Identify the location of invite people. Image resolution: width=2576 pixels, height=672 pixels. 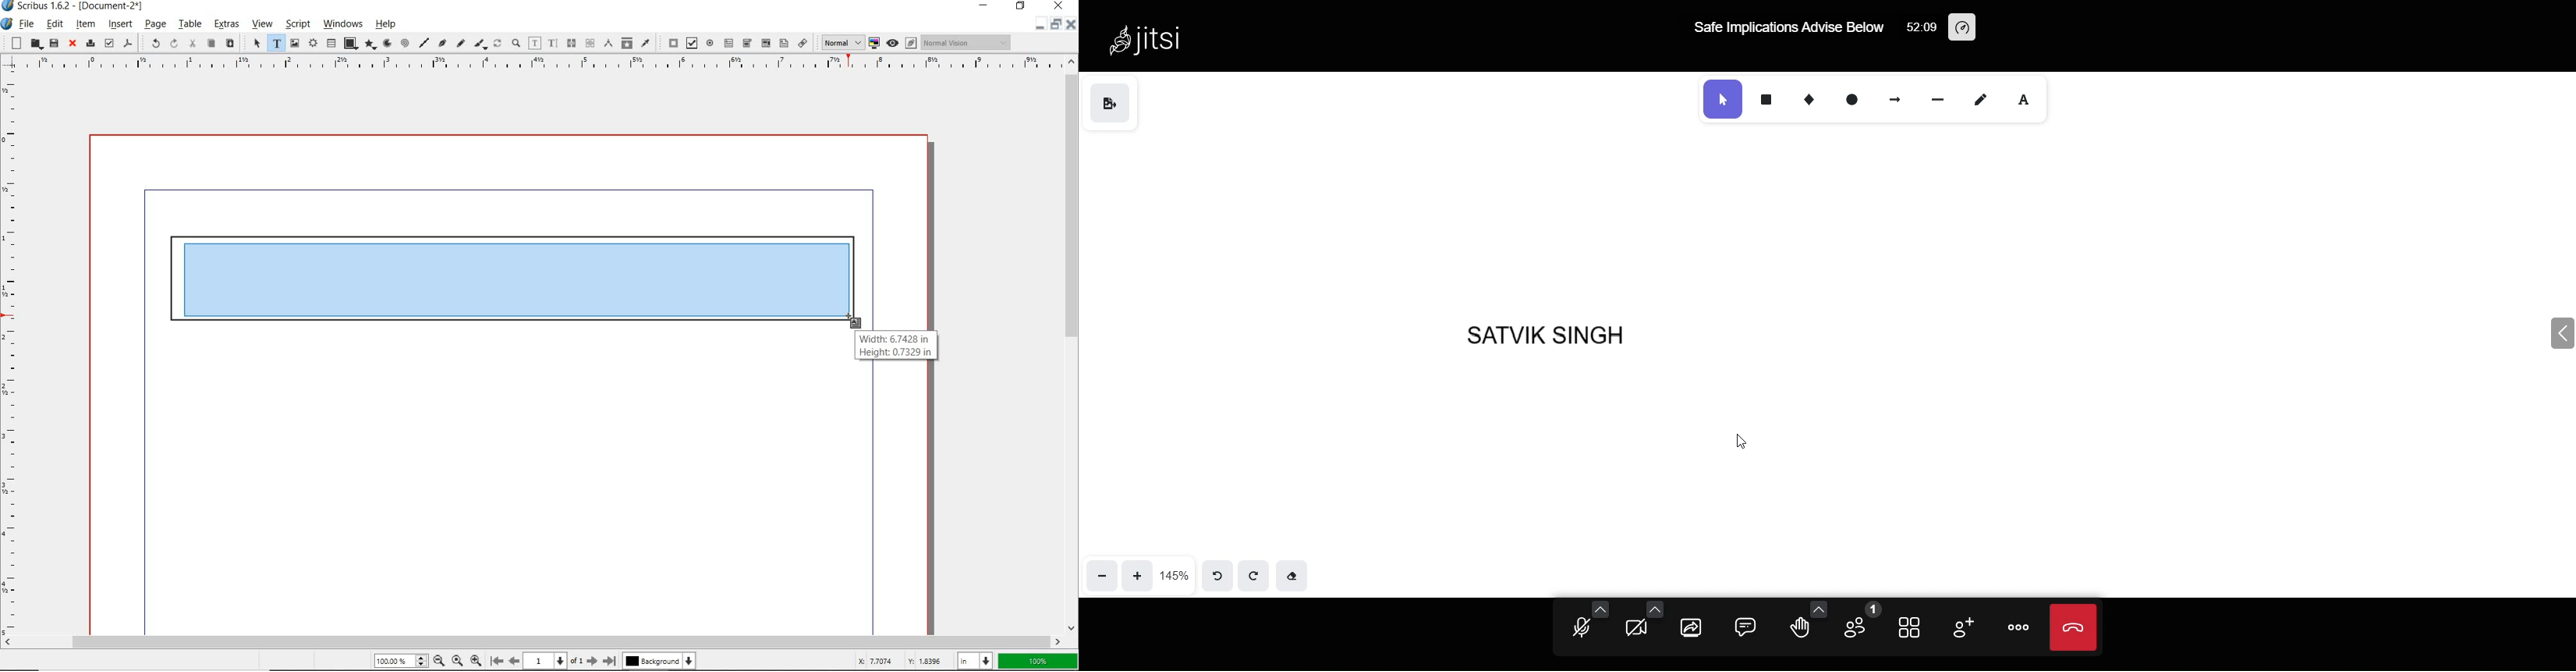
(1960, 626).